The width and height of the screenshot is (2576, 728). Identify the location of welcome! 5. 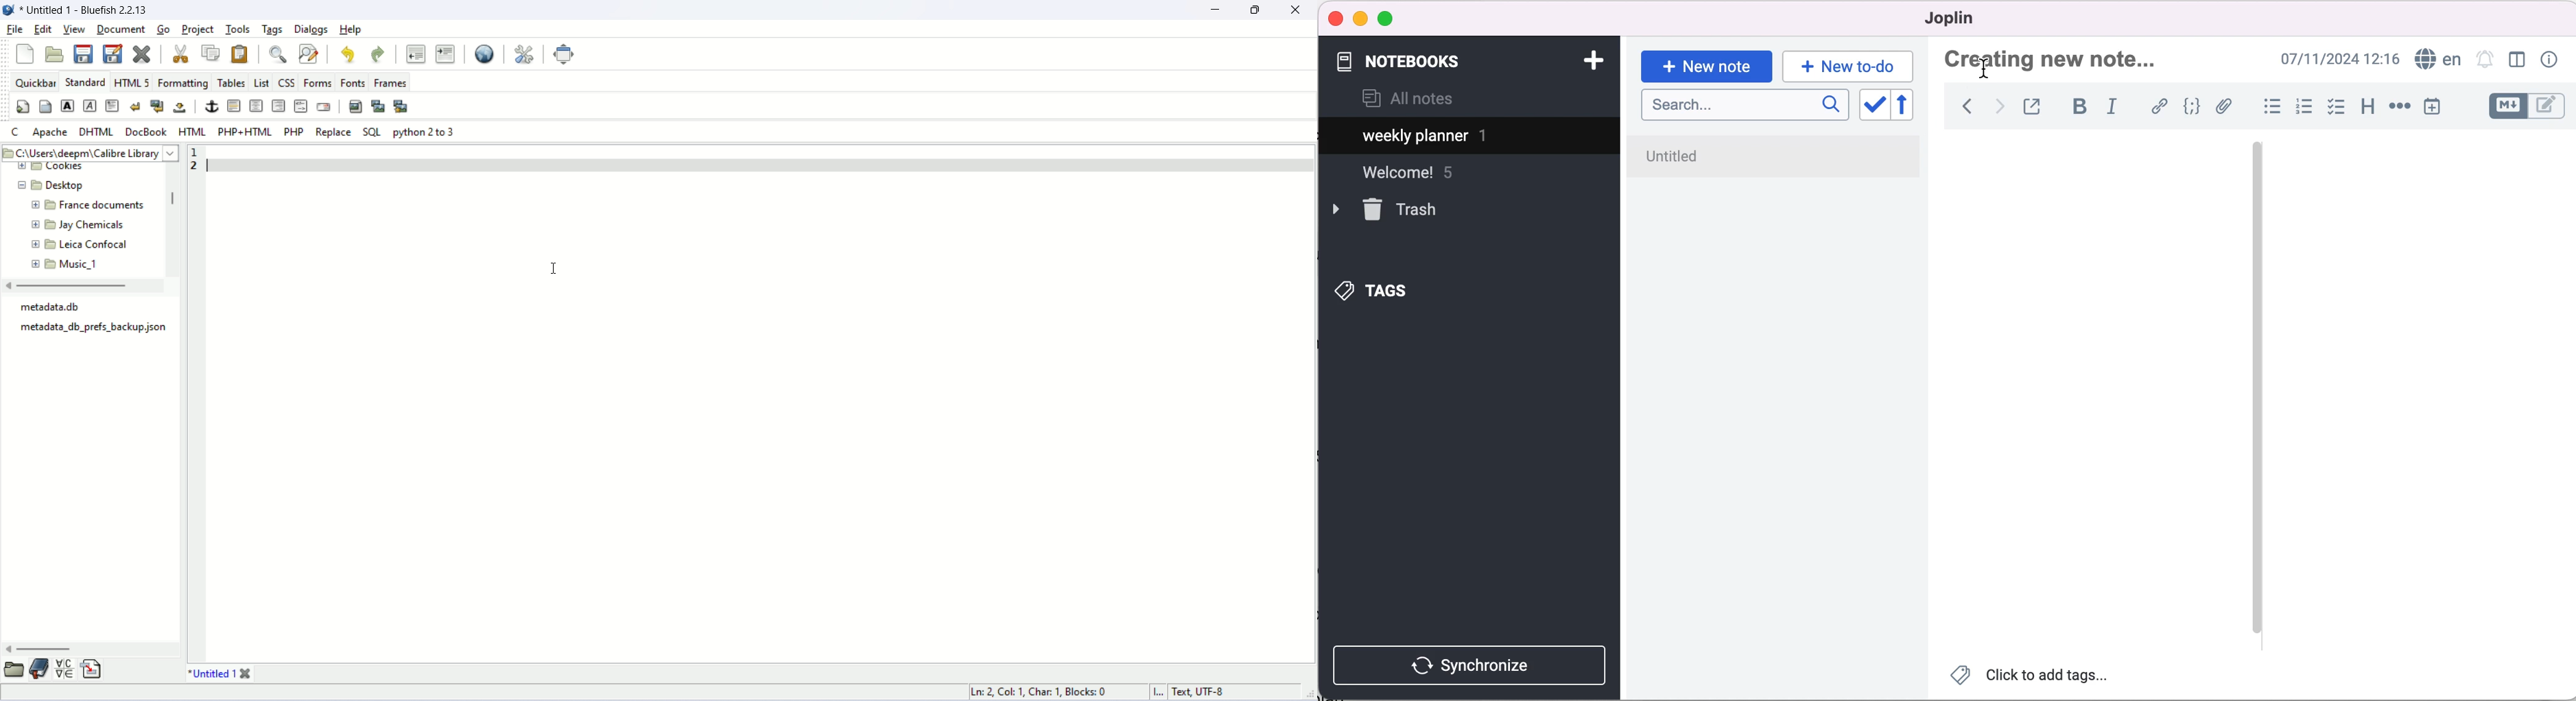
(1420, 177).